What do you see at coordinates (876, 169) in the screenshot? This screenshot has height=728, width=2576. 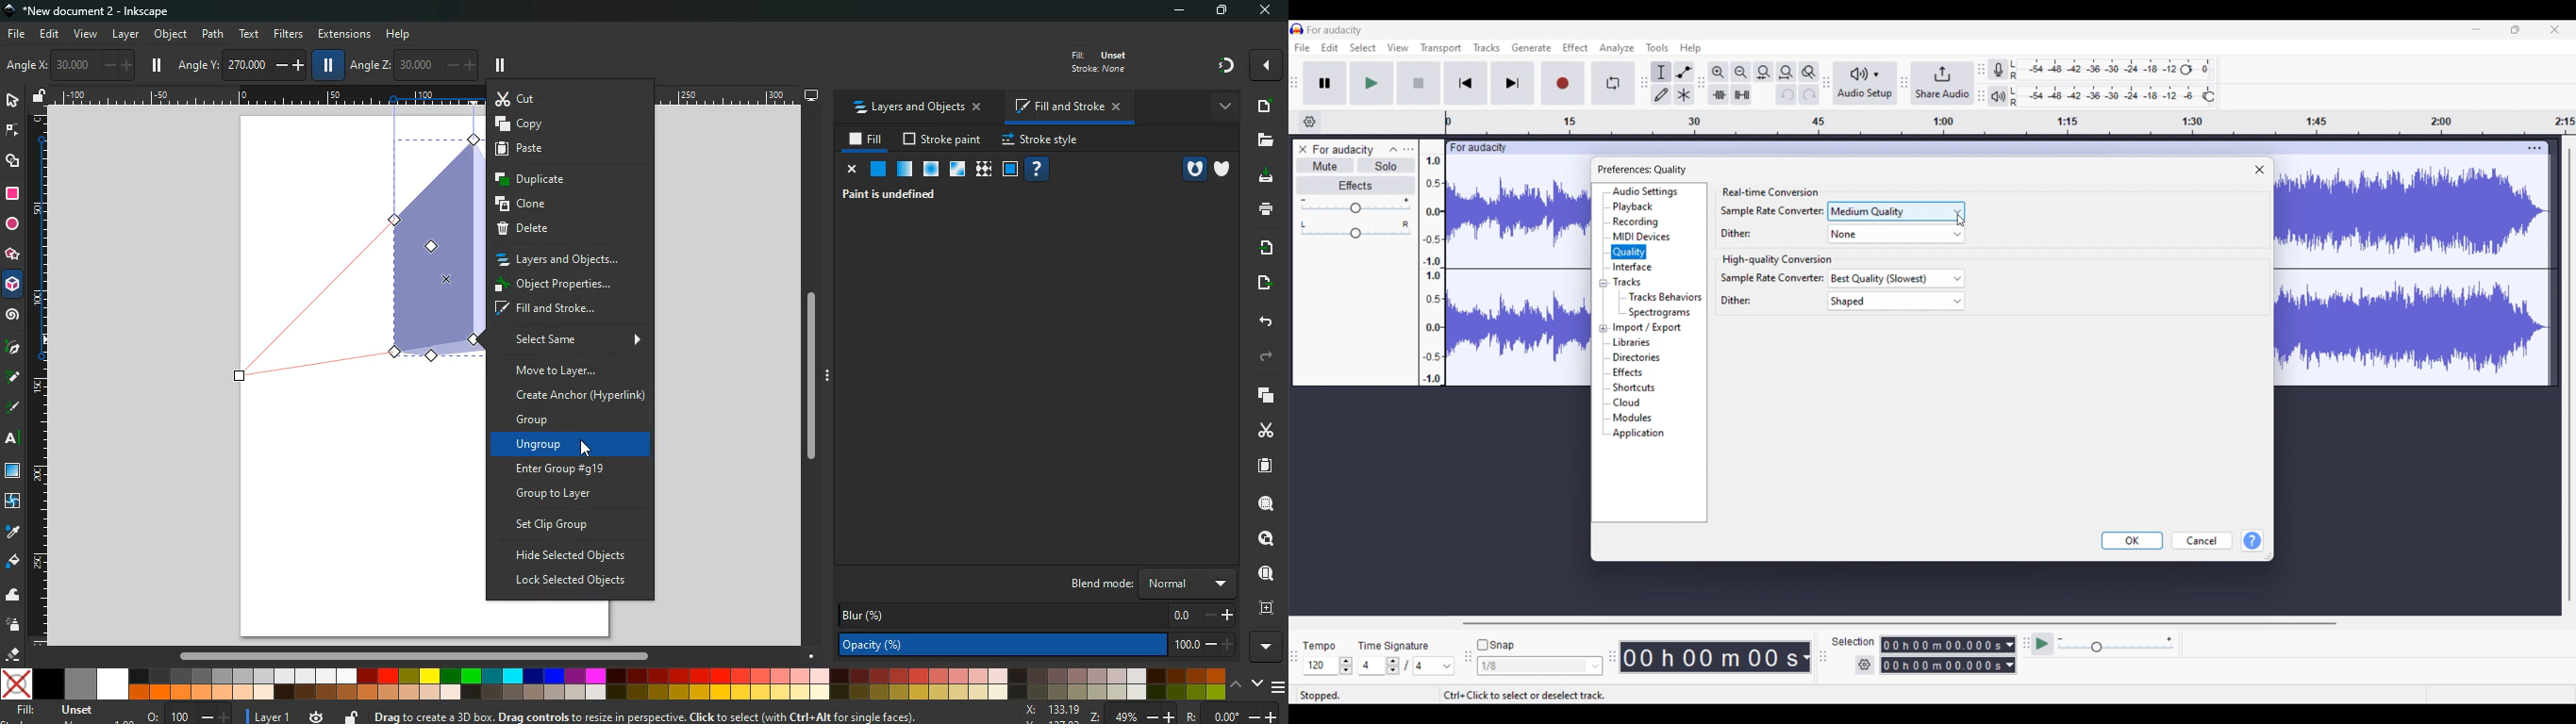 I see `normal` at bounding box center [876, 169].